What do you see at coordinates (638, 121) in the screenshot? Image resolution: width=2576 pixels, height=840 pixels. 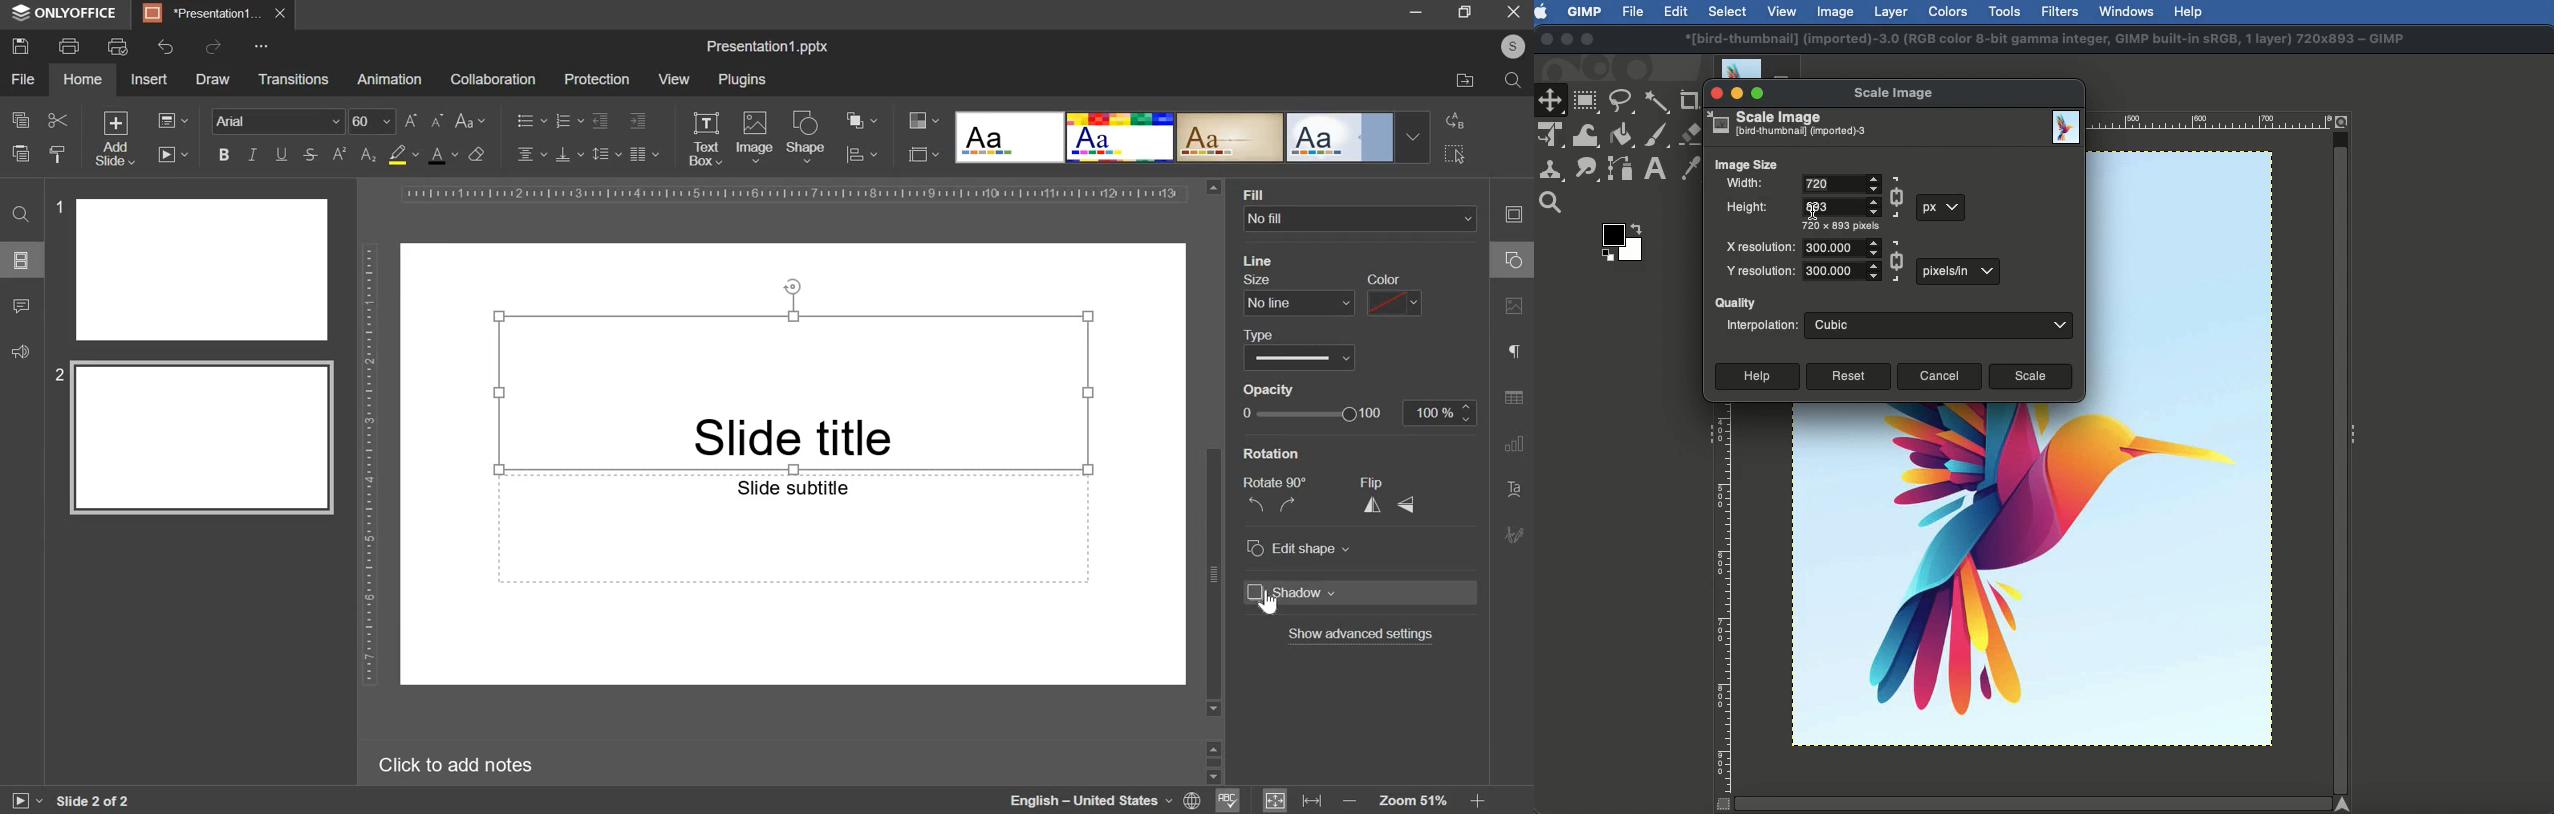 I see `increase indent` at bounding box center [638, 121].